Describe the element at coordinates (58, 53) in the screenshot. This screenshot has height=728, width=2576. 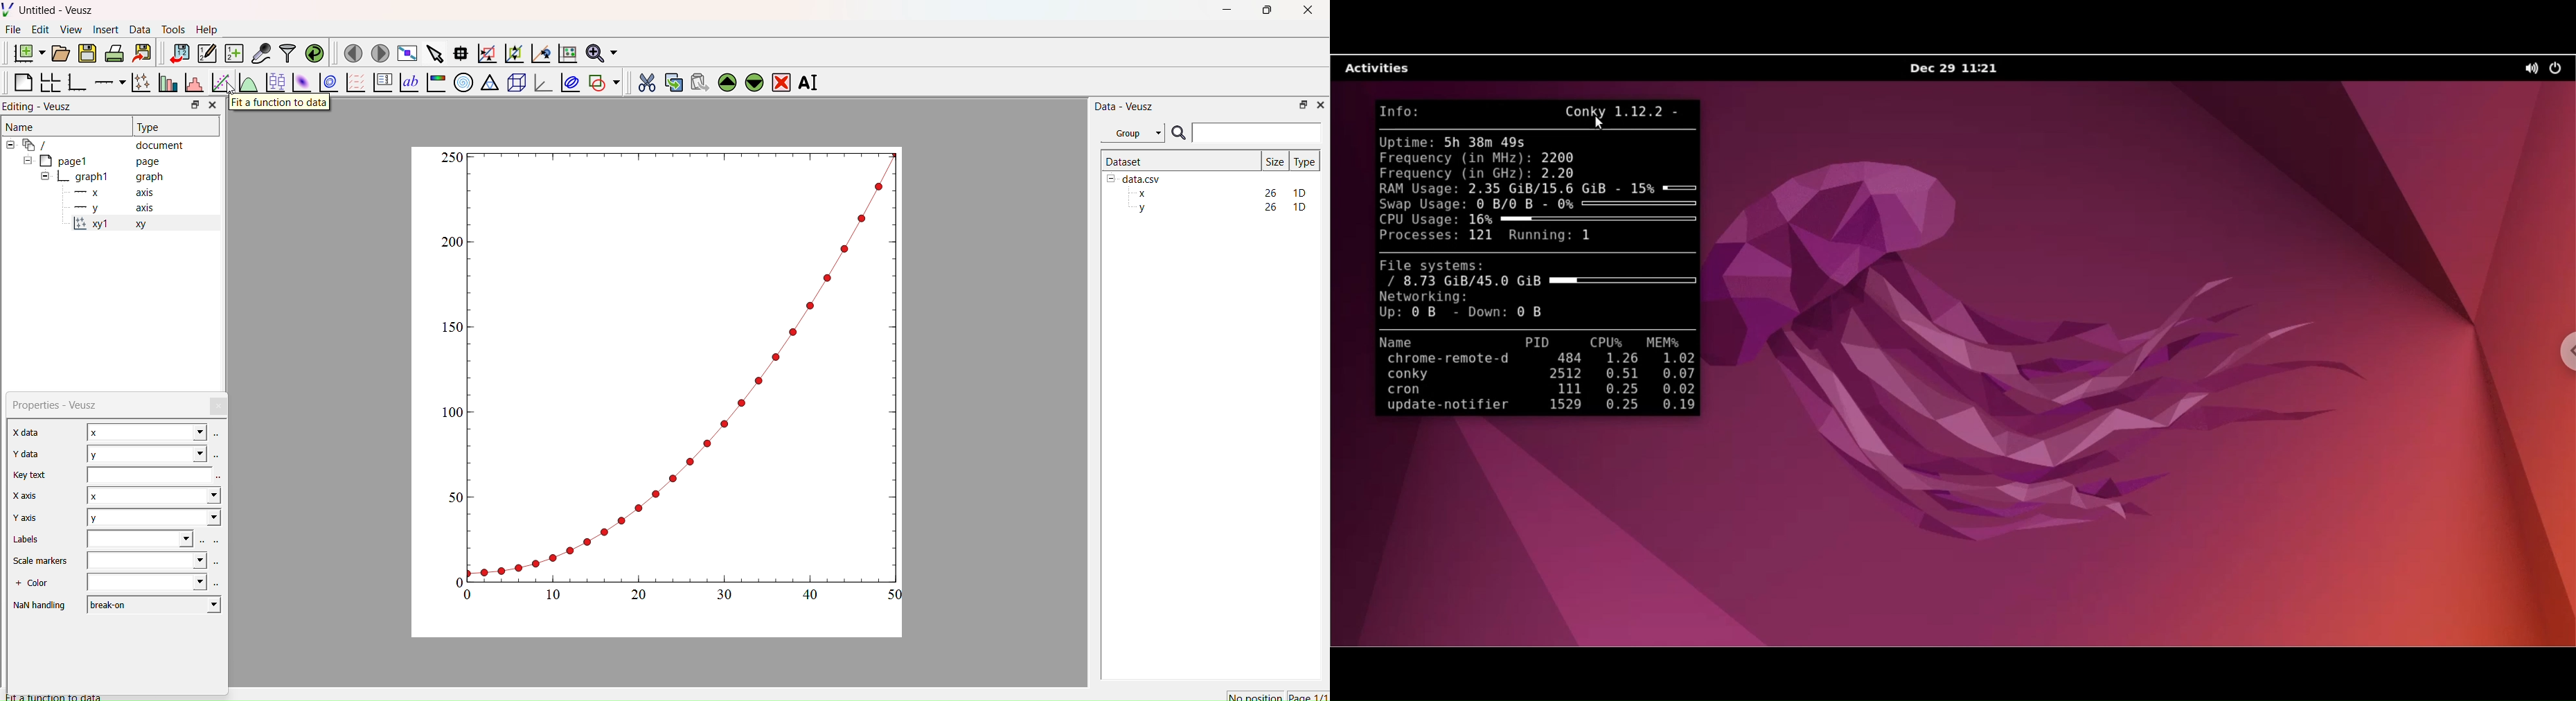
I see `Open` at that location.